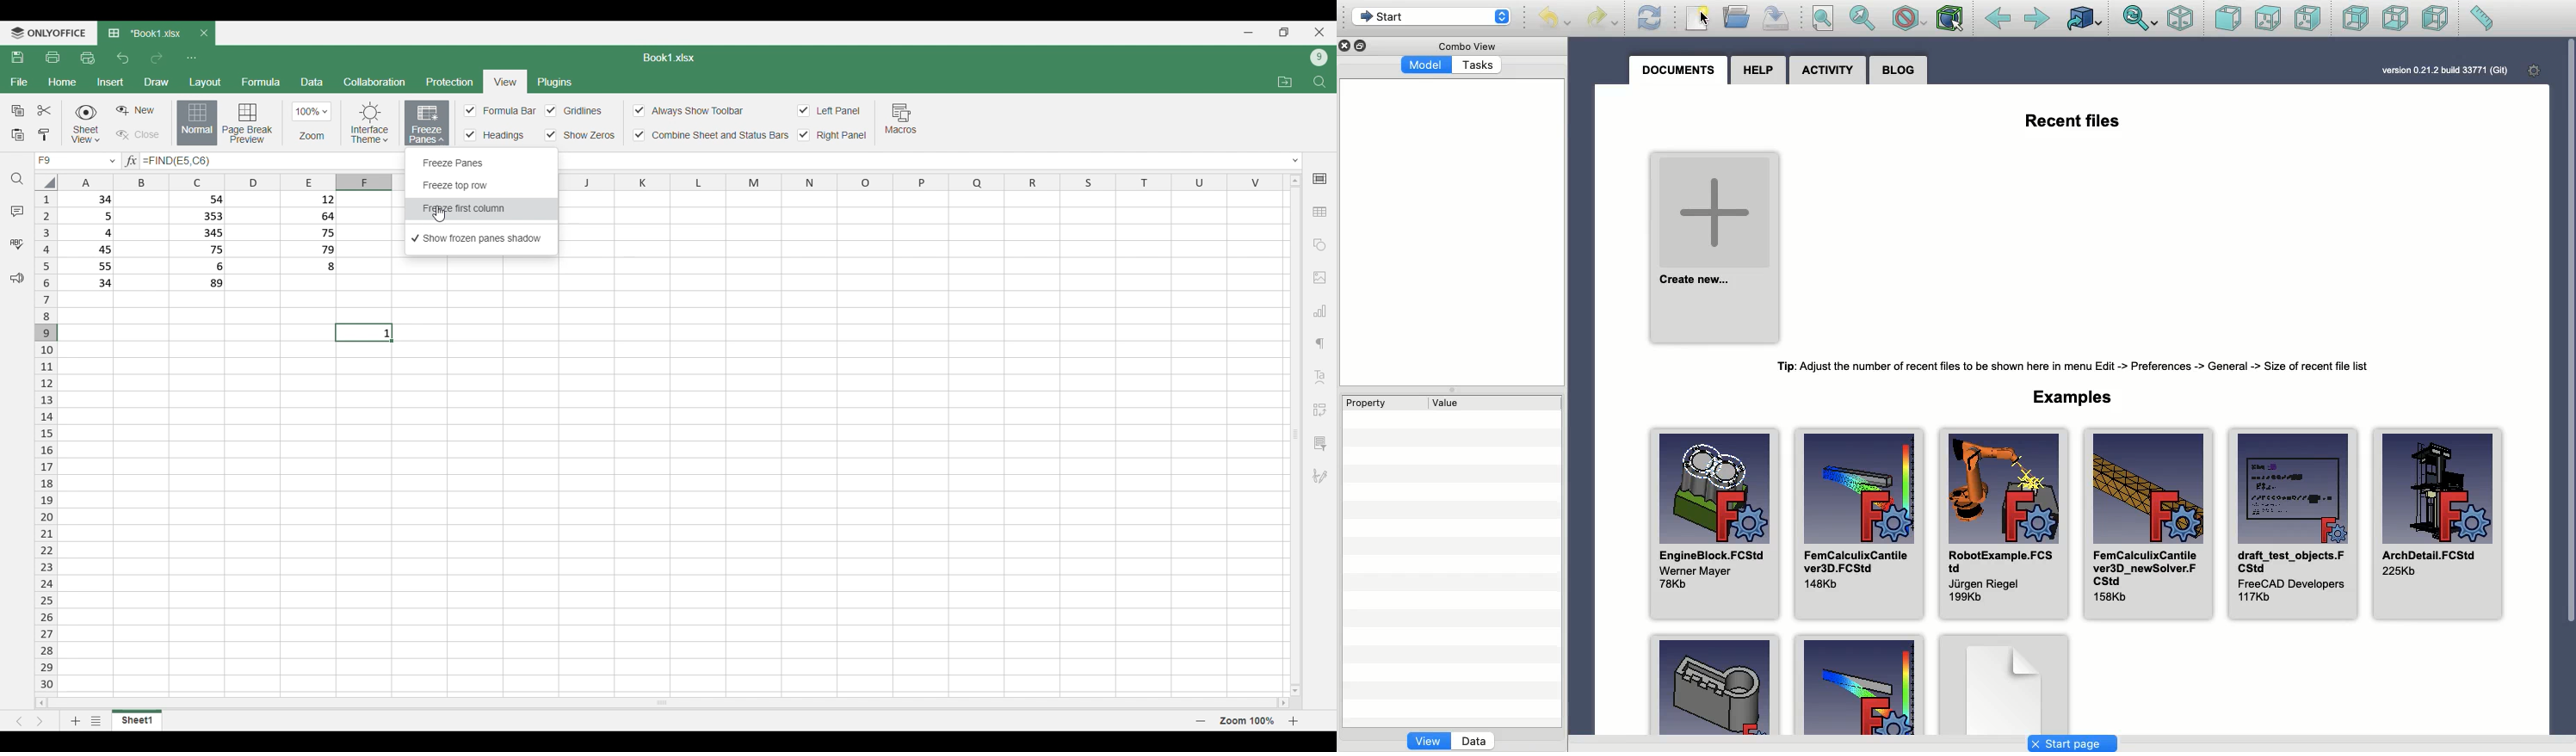 This screenshot has width=2576, height=756. Describe the element at coordinates (42, 721) in the screenshot. I see `Next` at that location.